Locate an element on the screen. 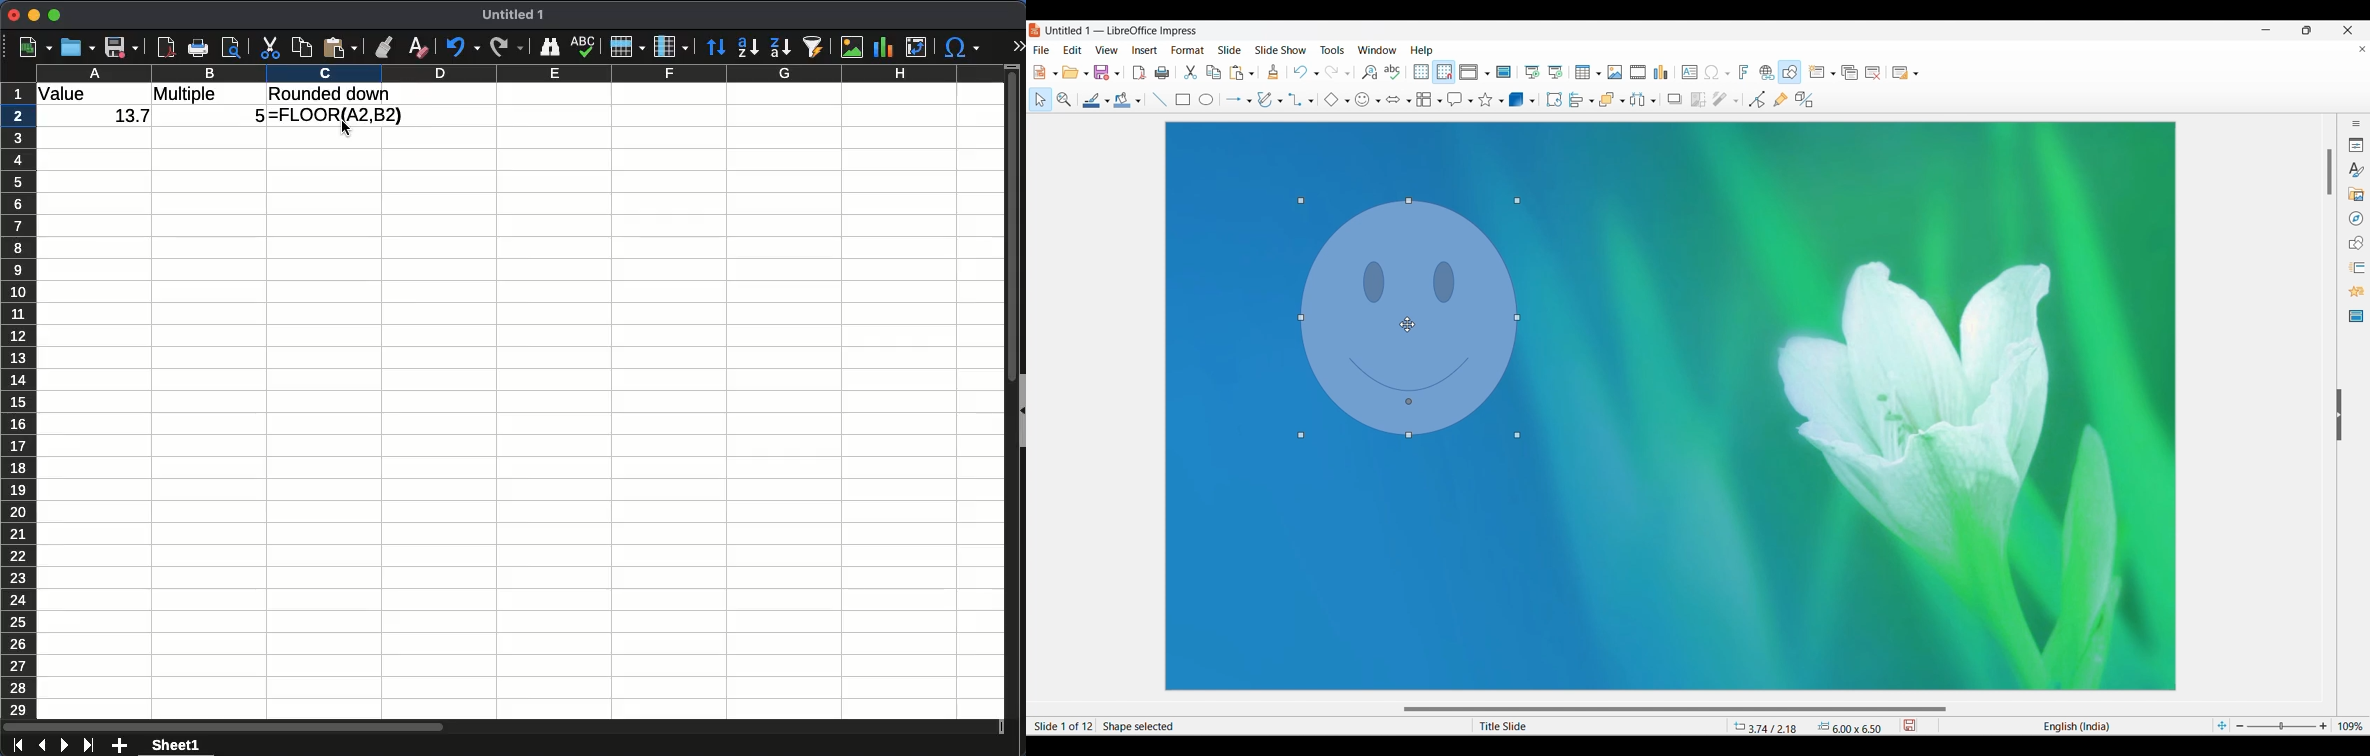 The height and width of the screenshot is (756, 2380). Save is located at coordinates (1102, 72).